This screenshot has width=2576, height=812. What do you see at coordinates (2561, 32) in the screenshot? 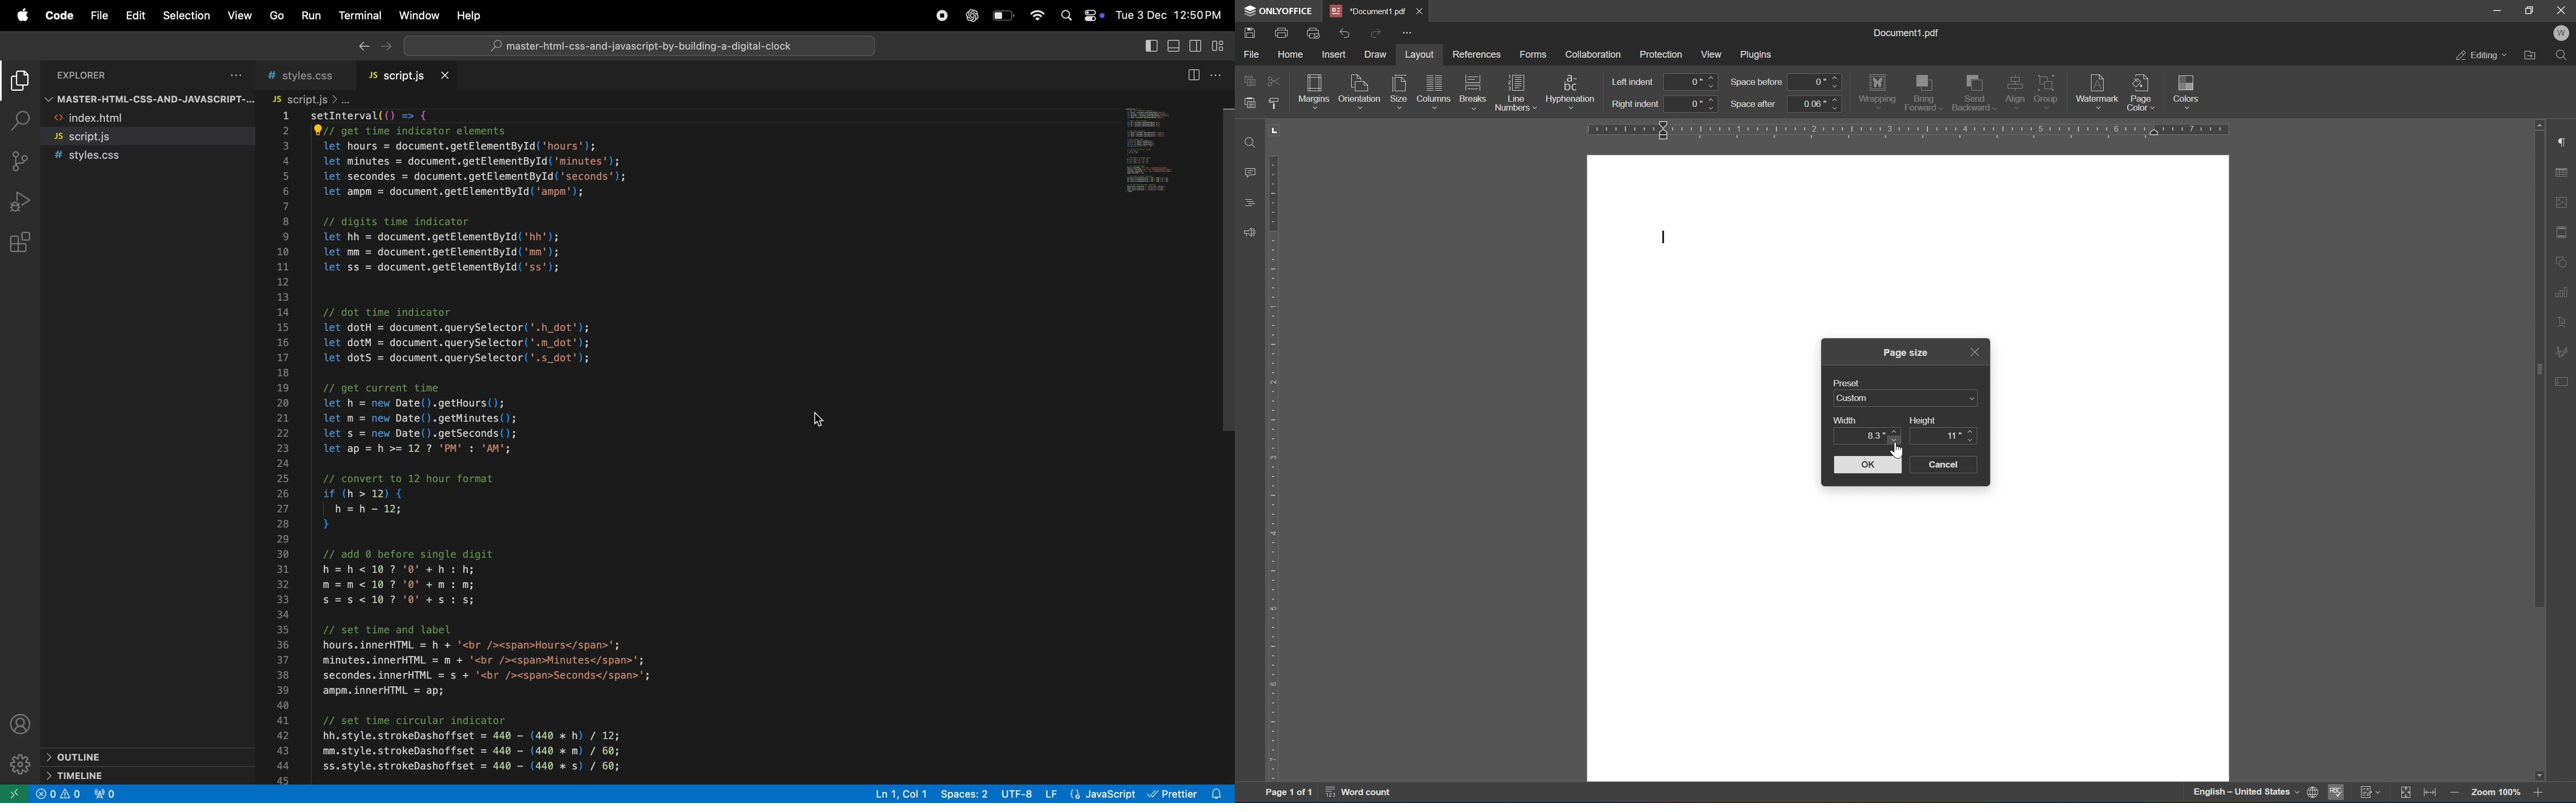
I see `W` at bounding box center [2561, 32].